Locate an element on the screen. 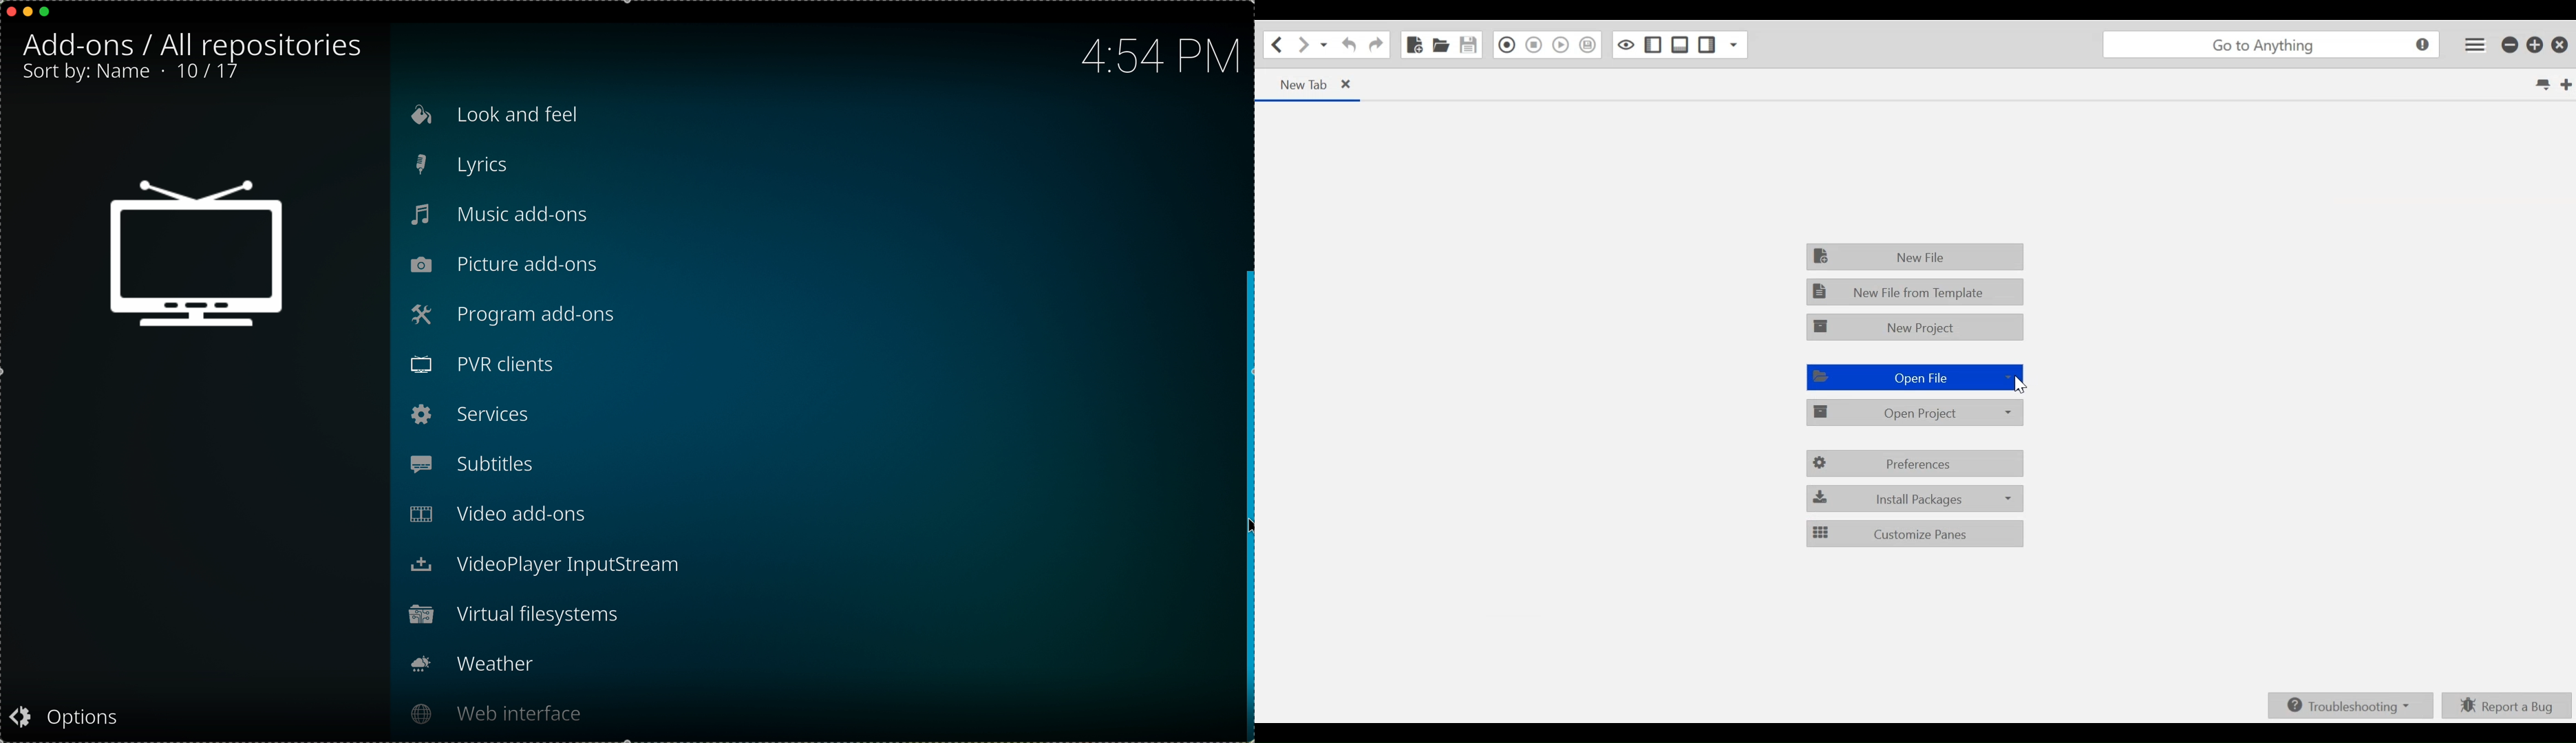 The image size is (2576, 756). look and feel is located at coordinates (494, 117).